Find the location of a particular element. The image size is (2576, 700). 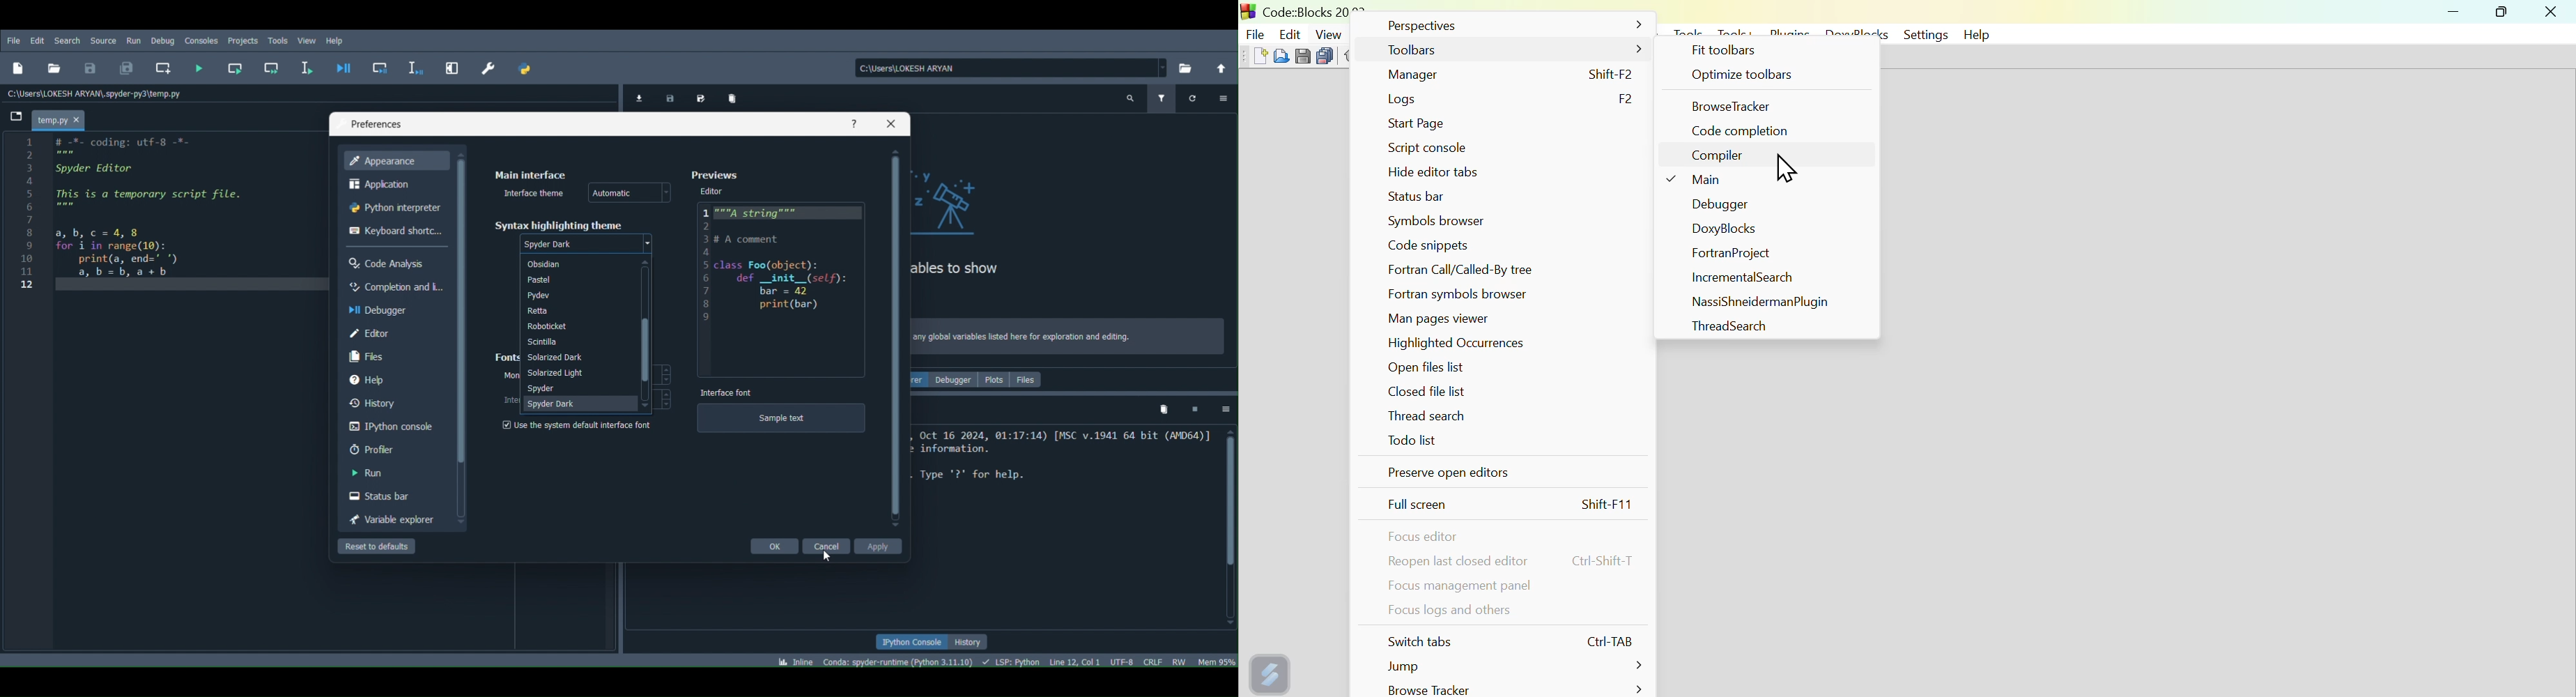

File permissions is located at coordinates (1181, 662).